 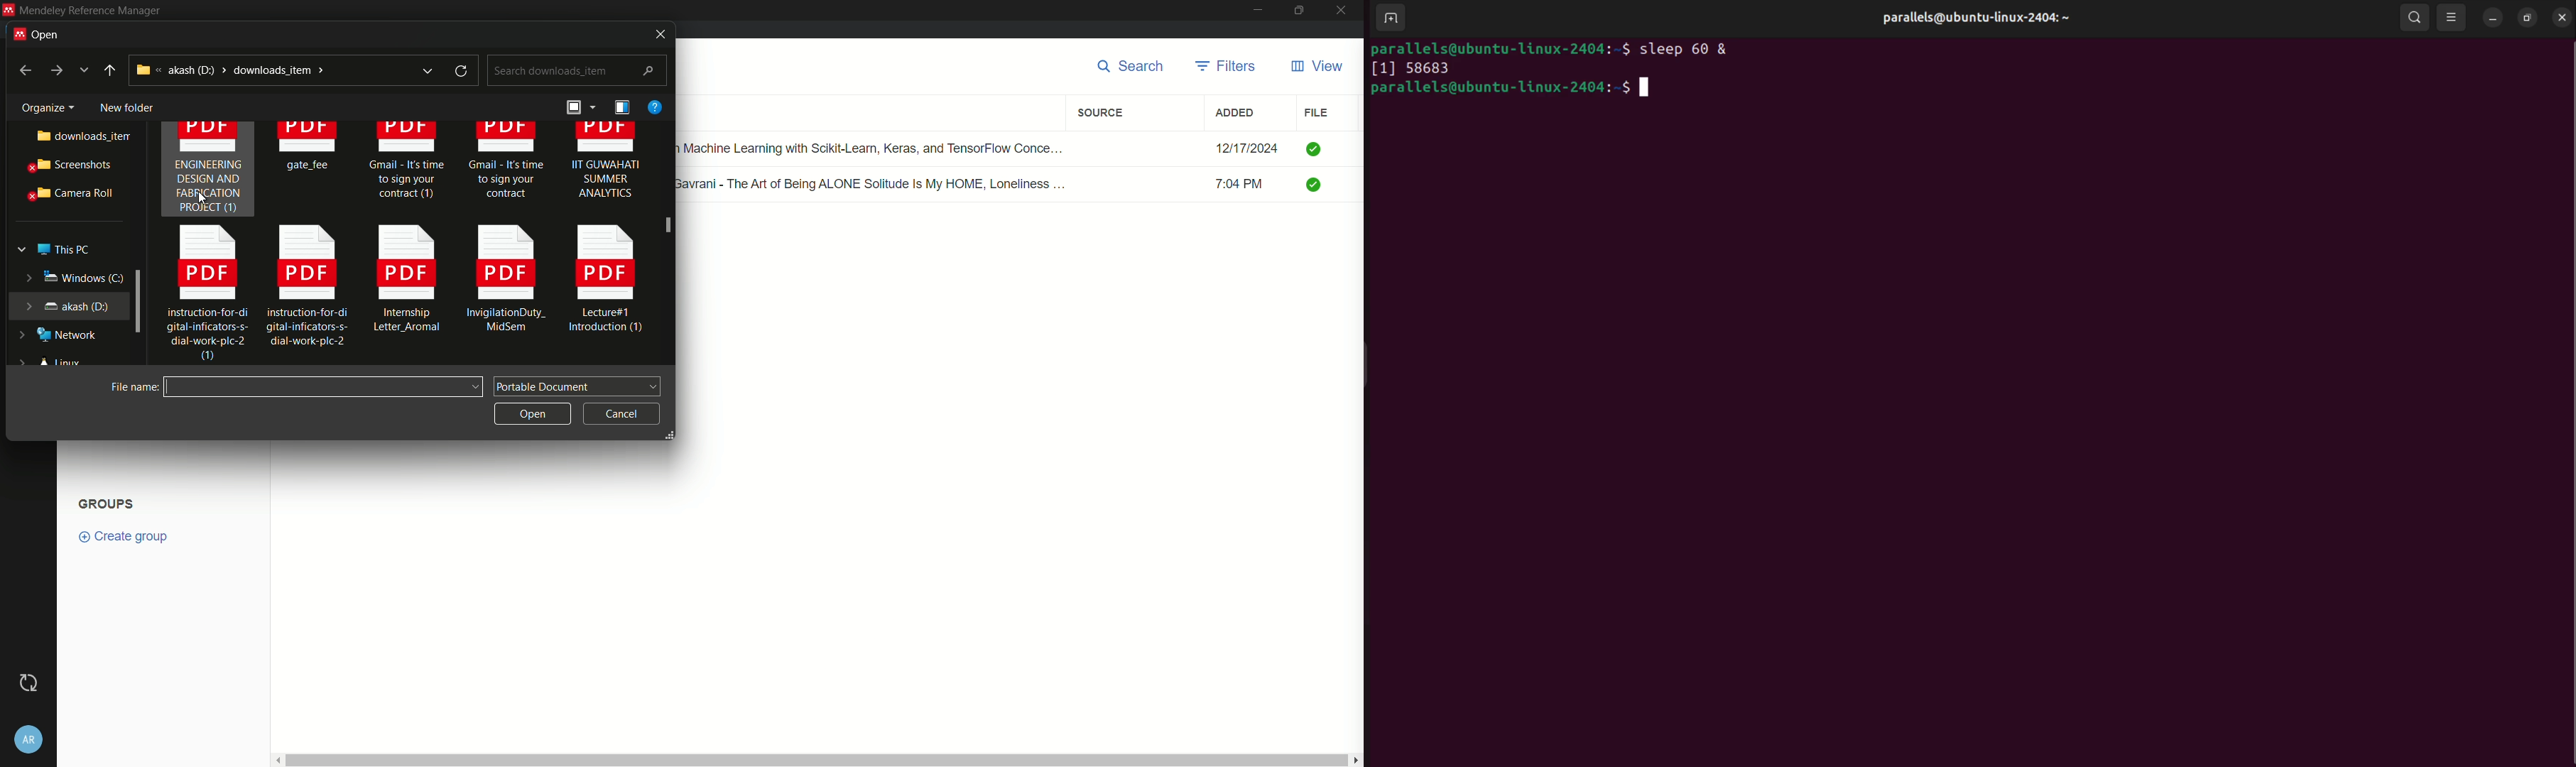 What do you see at coordinates (1246, 148) in the screenshot?
I see `12/17/2024` at bounding box center [1246, 148].